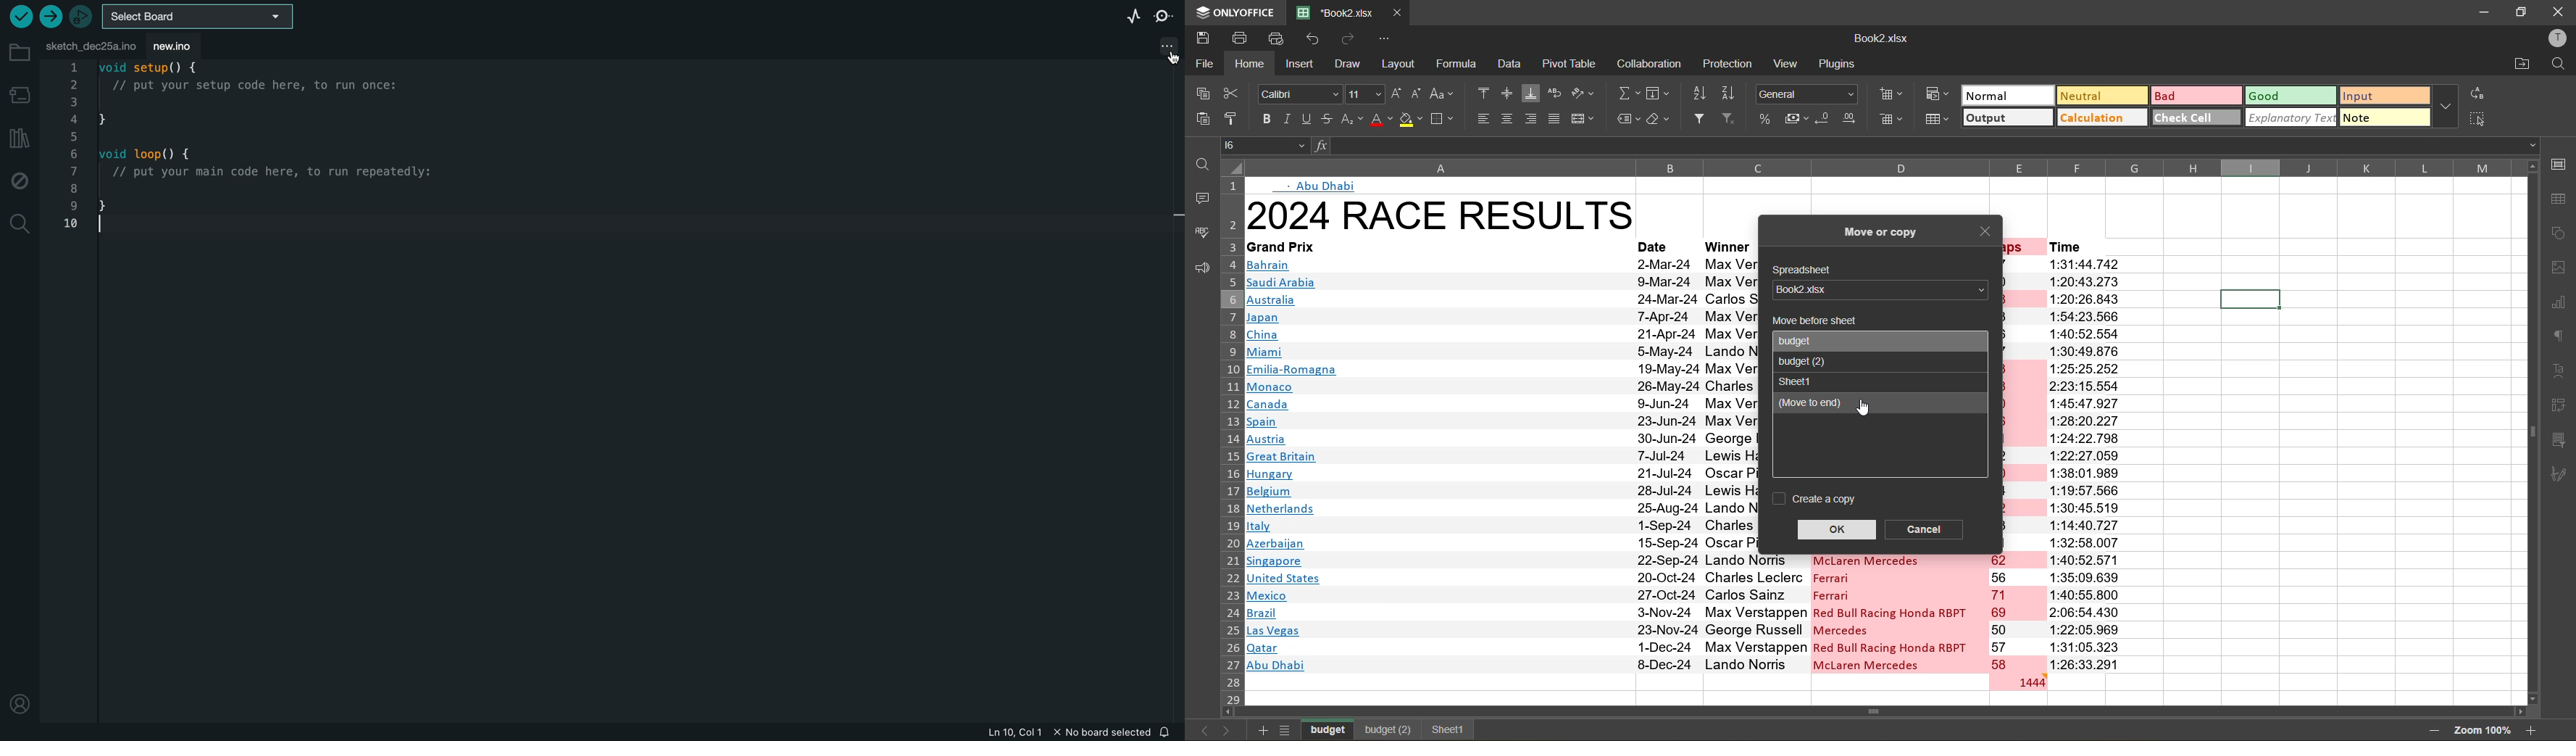 The width and height of the screenshot is (2576, 756). What do you see at coordinates (1320, 186) in the screenshot?
I see `text` at bounding box center [1320, 186].